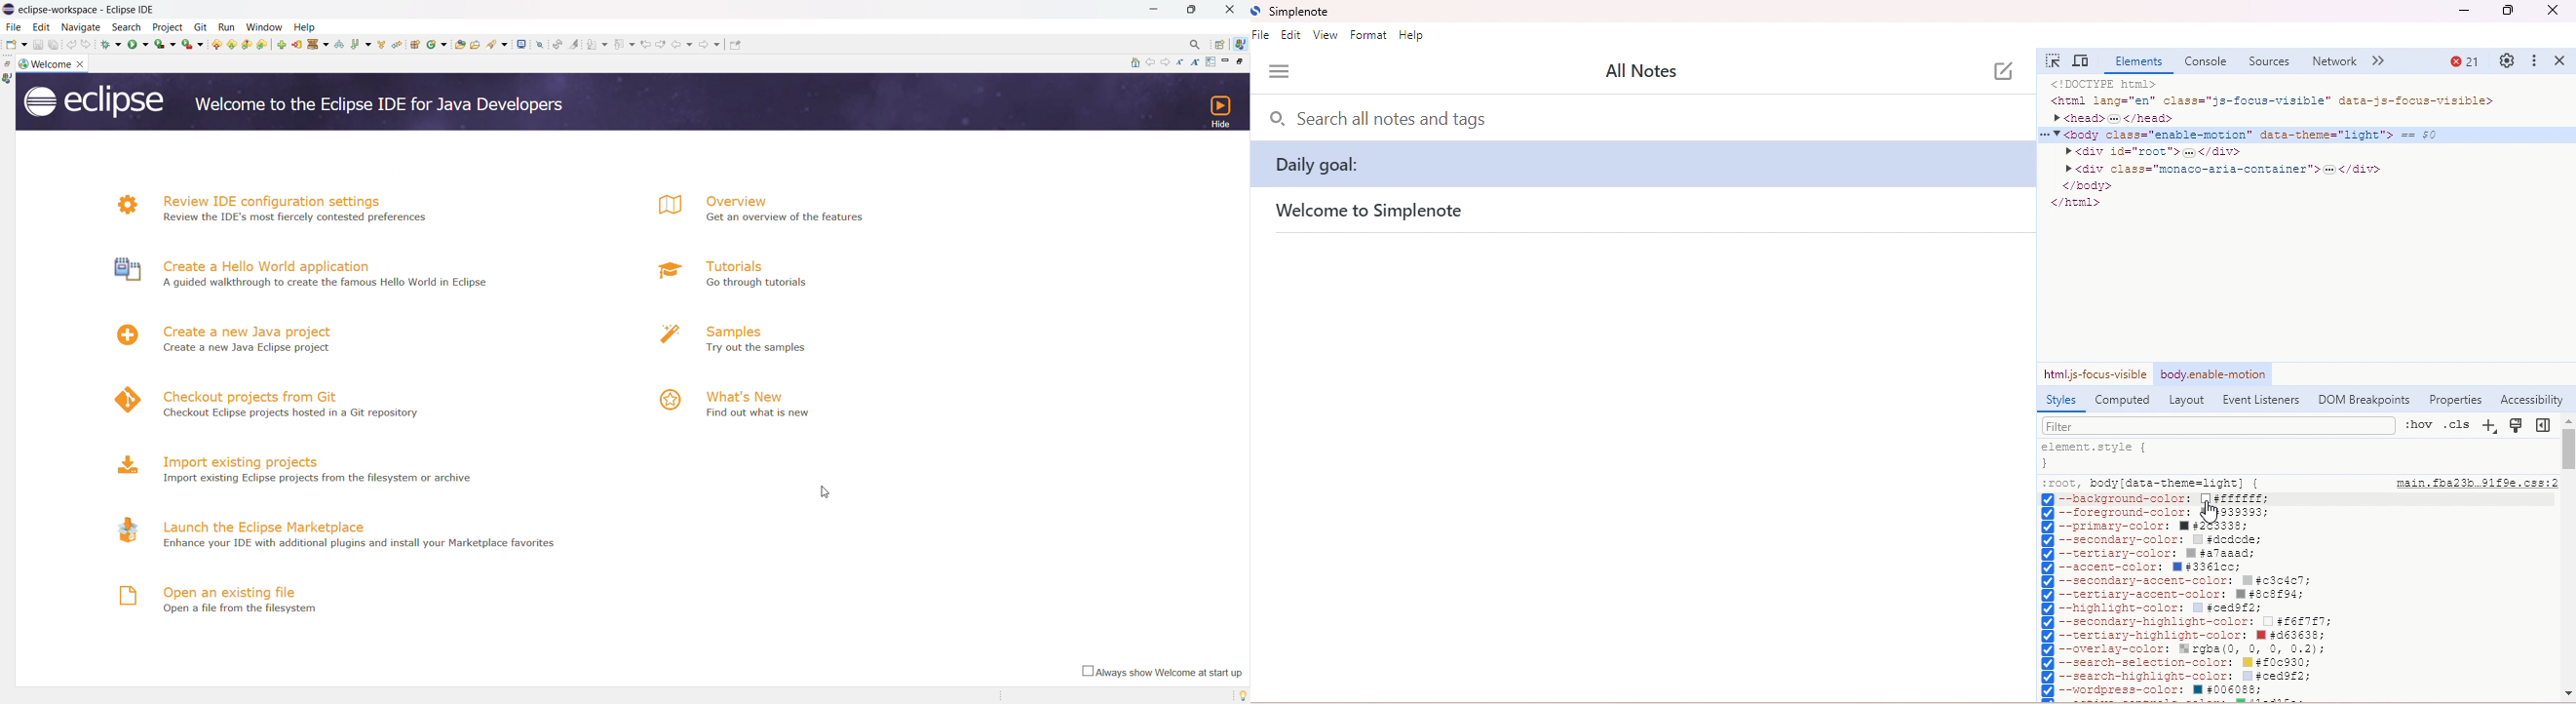 The image size is (2576, 728). What do you see at coordinates (758, 329) in the screenshot?
I see `samples` at bounding box center [758, 329].